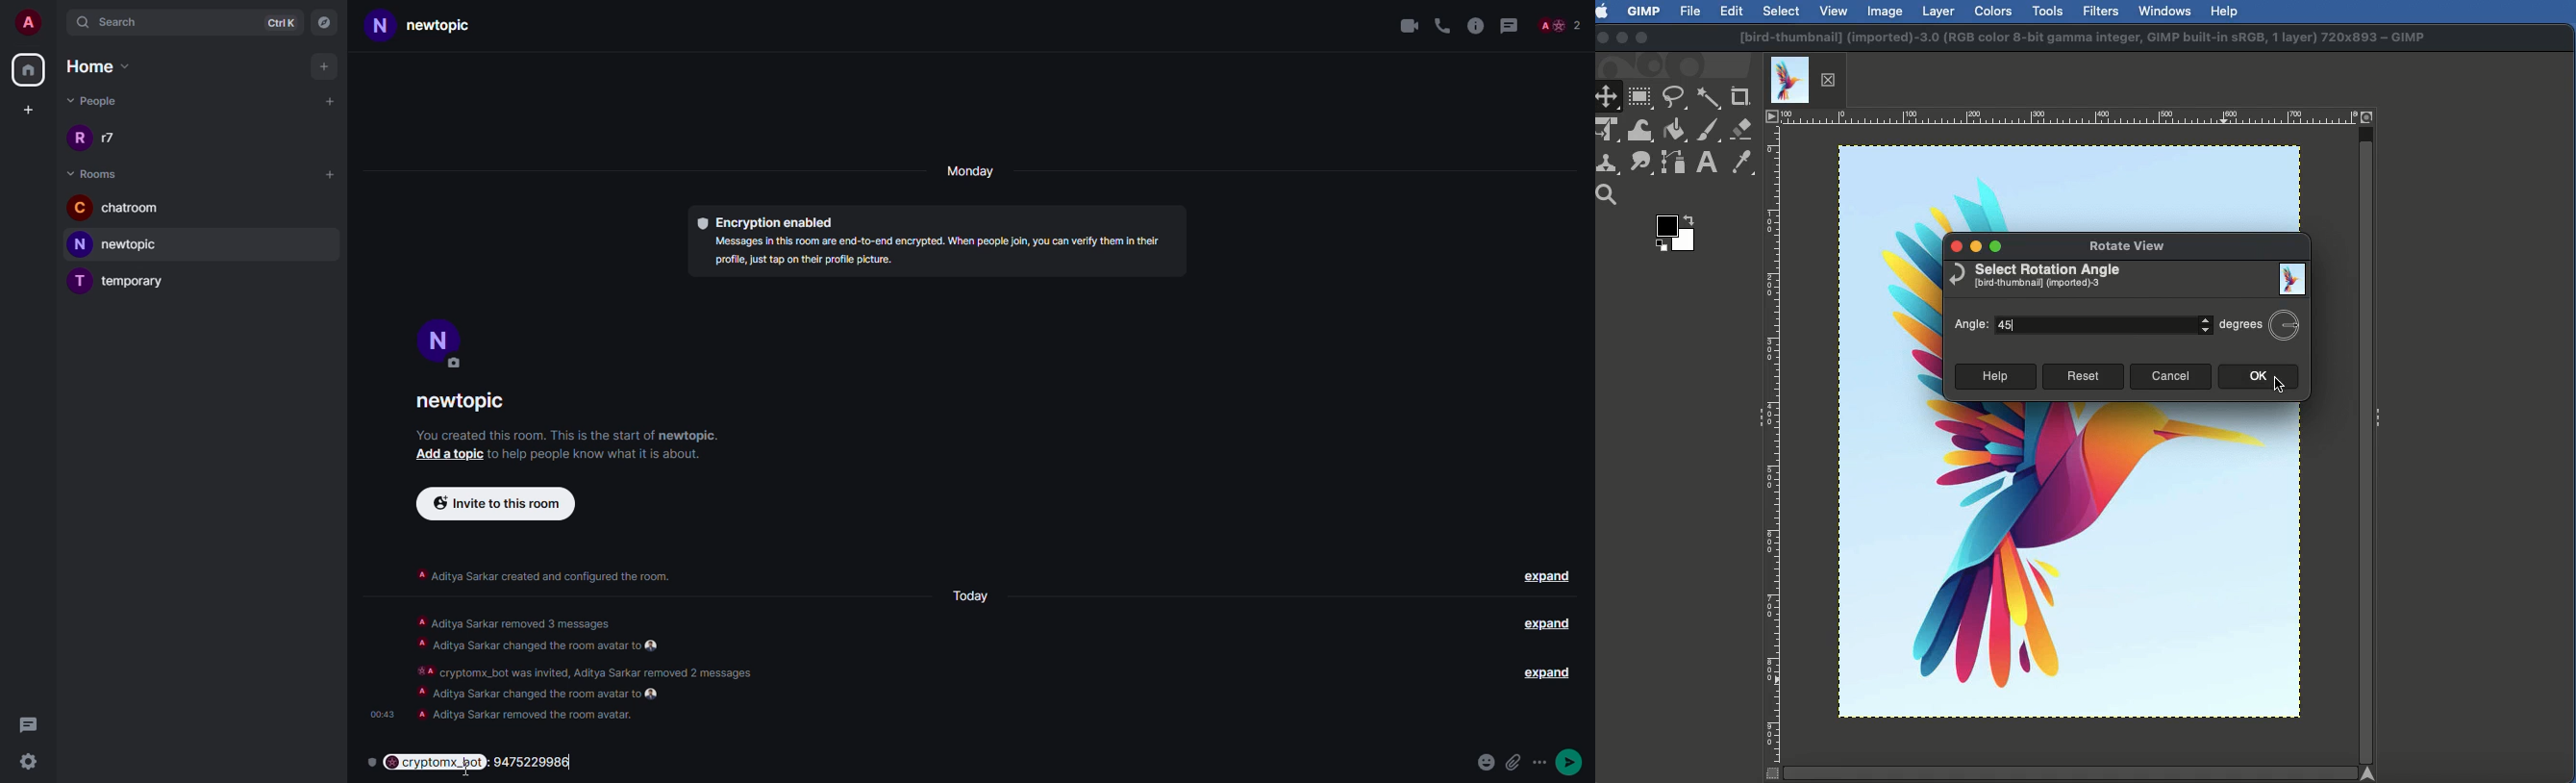 This screenshot has height=784, width=2576. Describe the element at coordinates (973, 173) in the screenshot. I see `day` at that location.